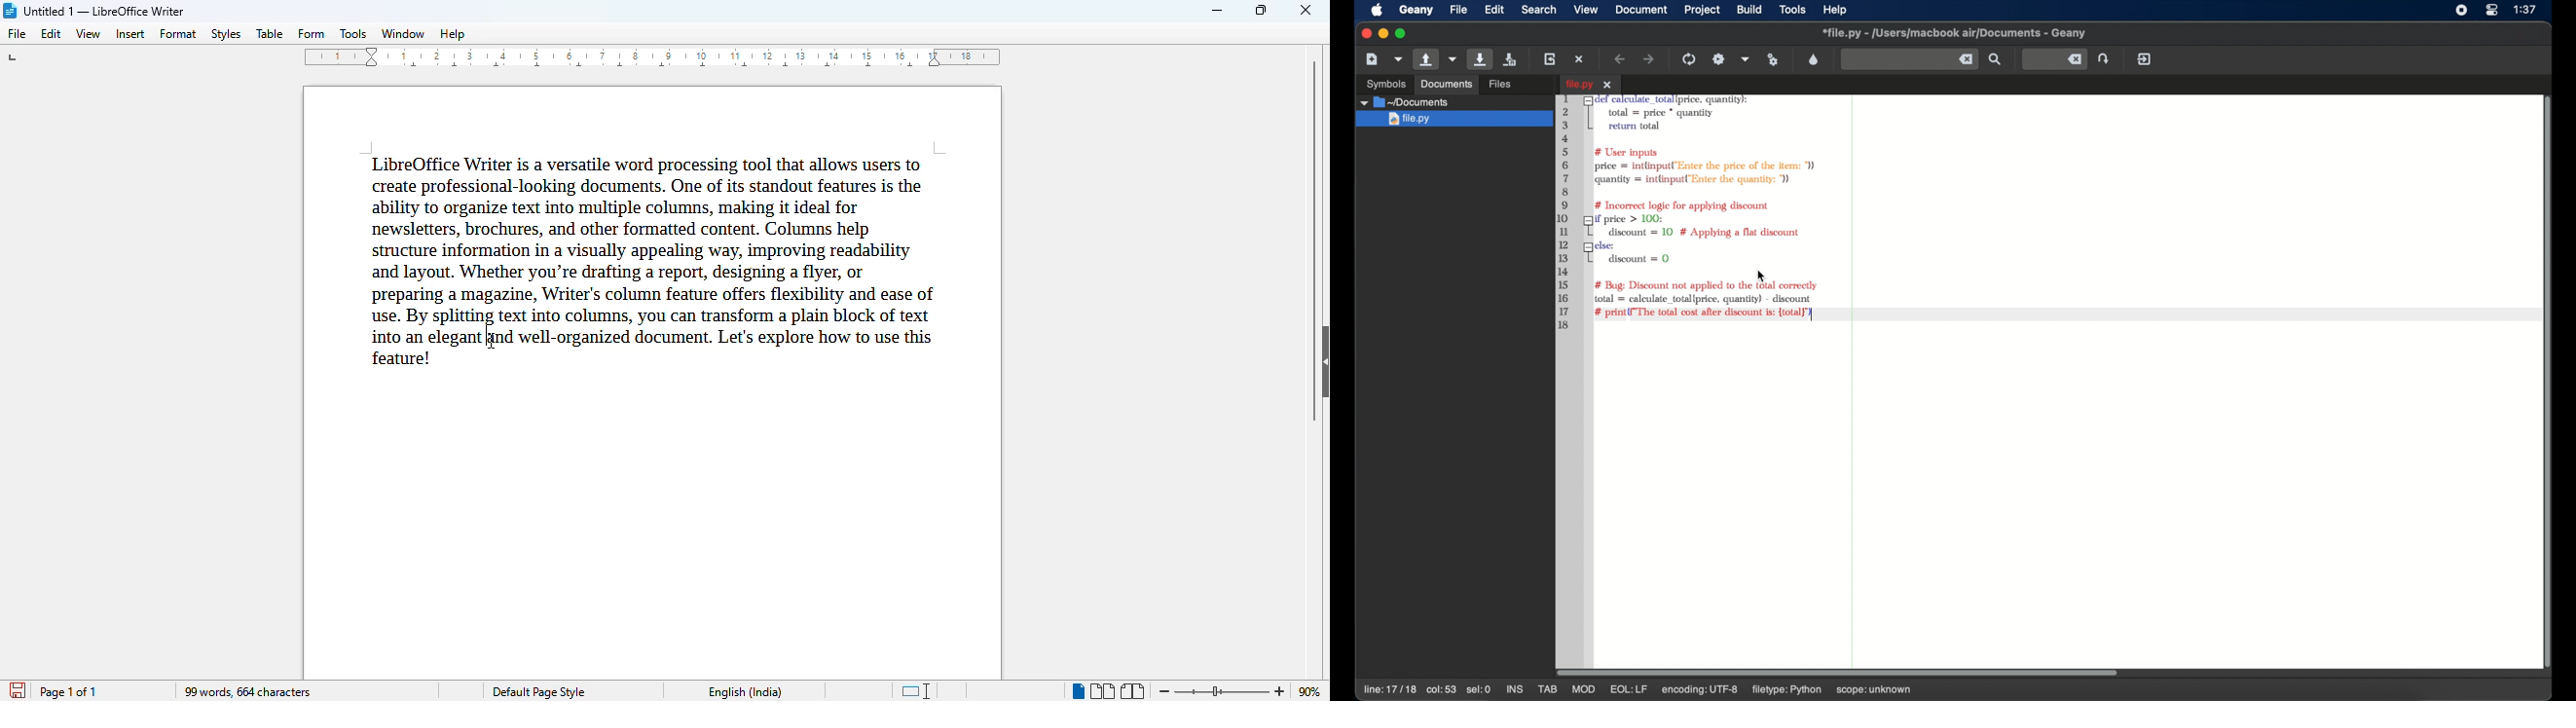 The height and width of the screenshot is (728, 2576). I want to click on save current file, so click(1480, 59).